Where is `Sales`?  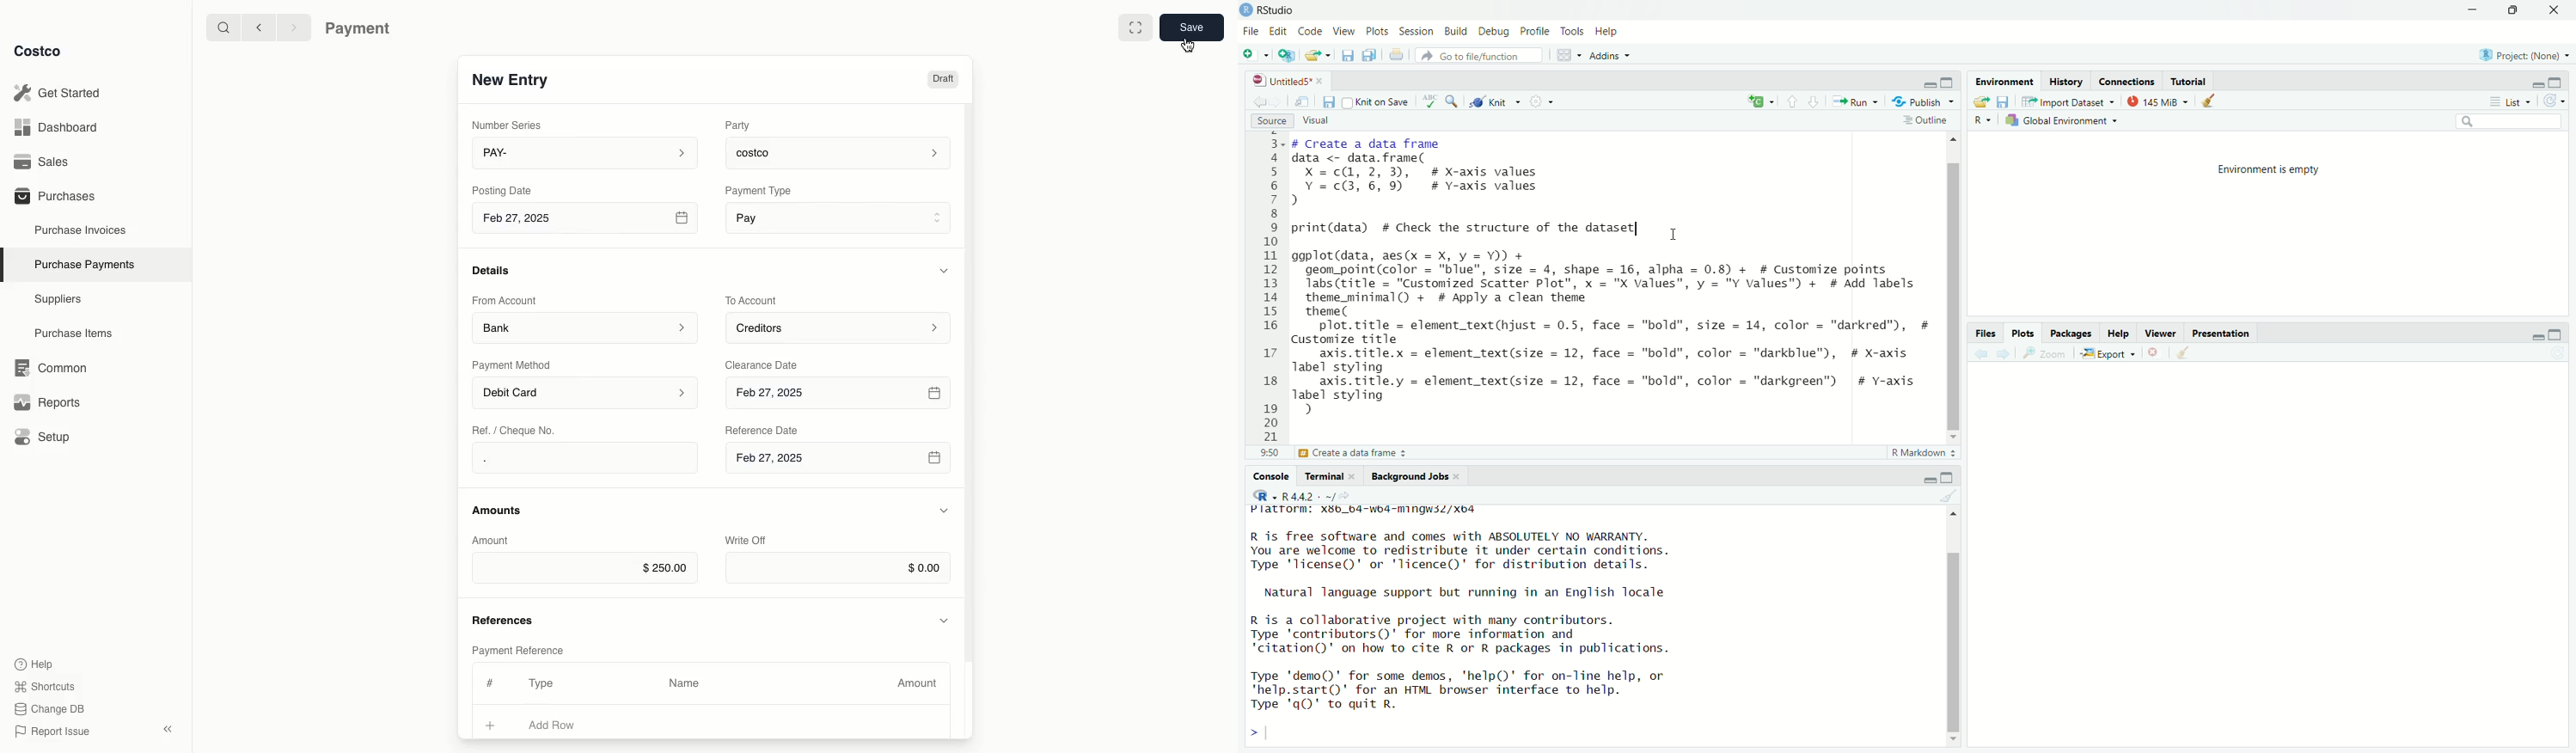
Sales is located at coordinates (47, 162).